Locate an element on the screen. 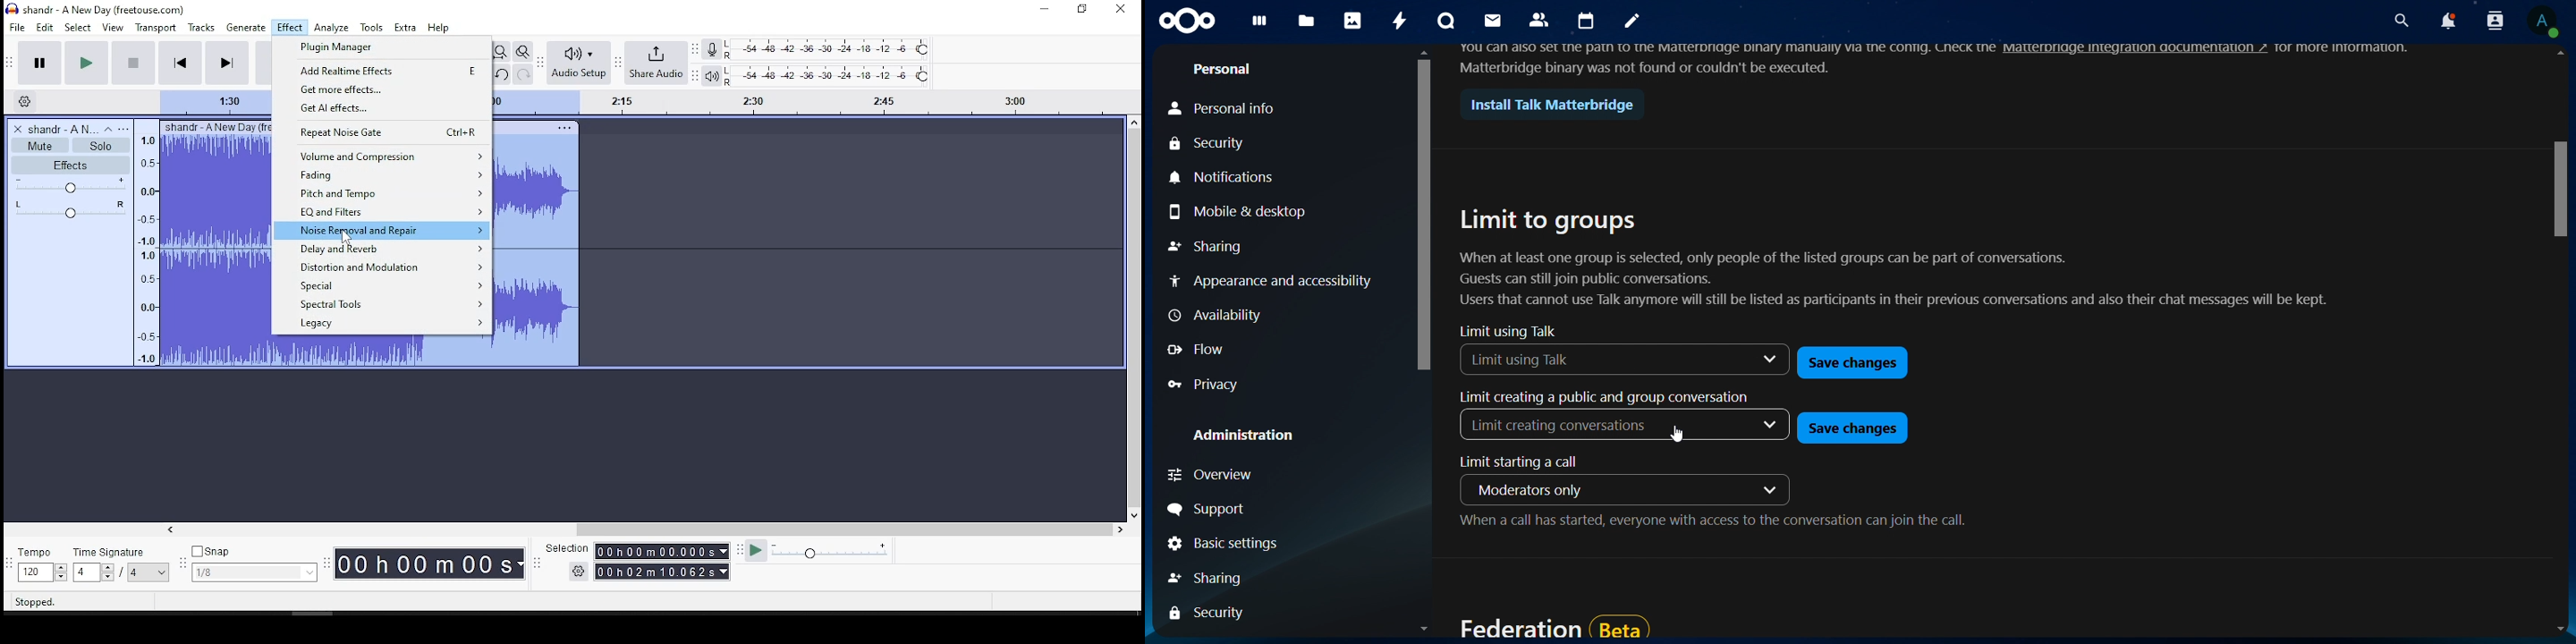 The image size is (2576, 644). search contacts is located at coordinates (2495, 23).